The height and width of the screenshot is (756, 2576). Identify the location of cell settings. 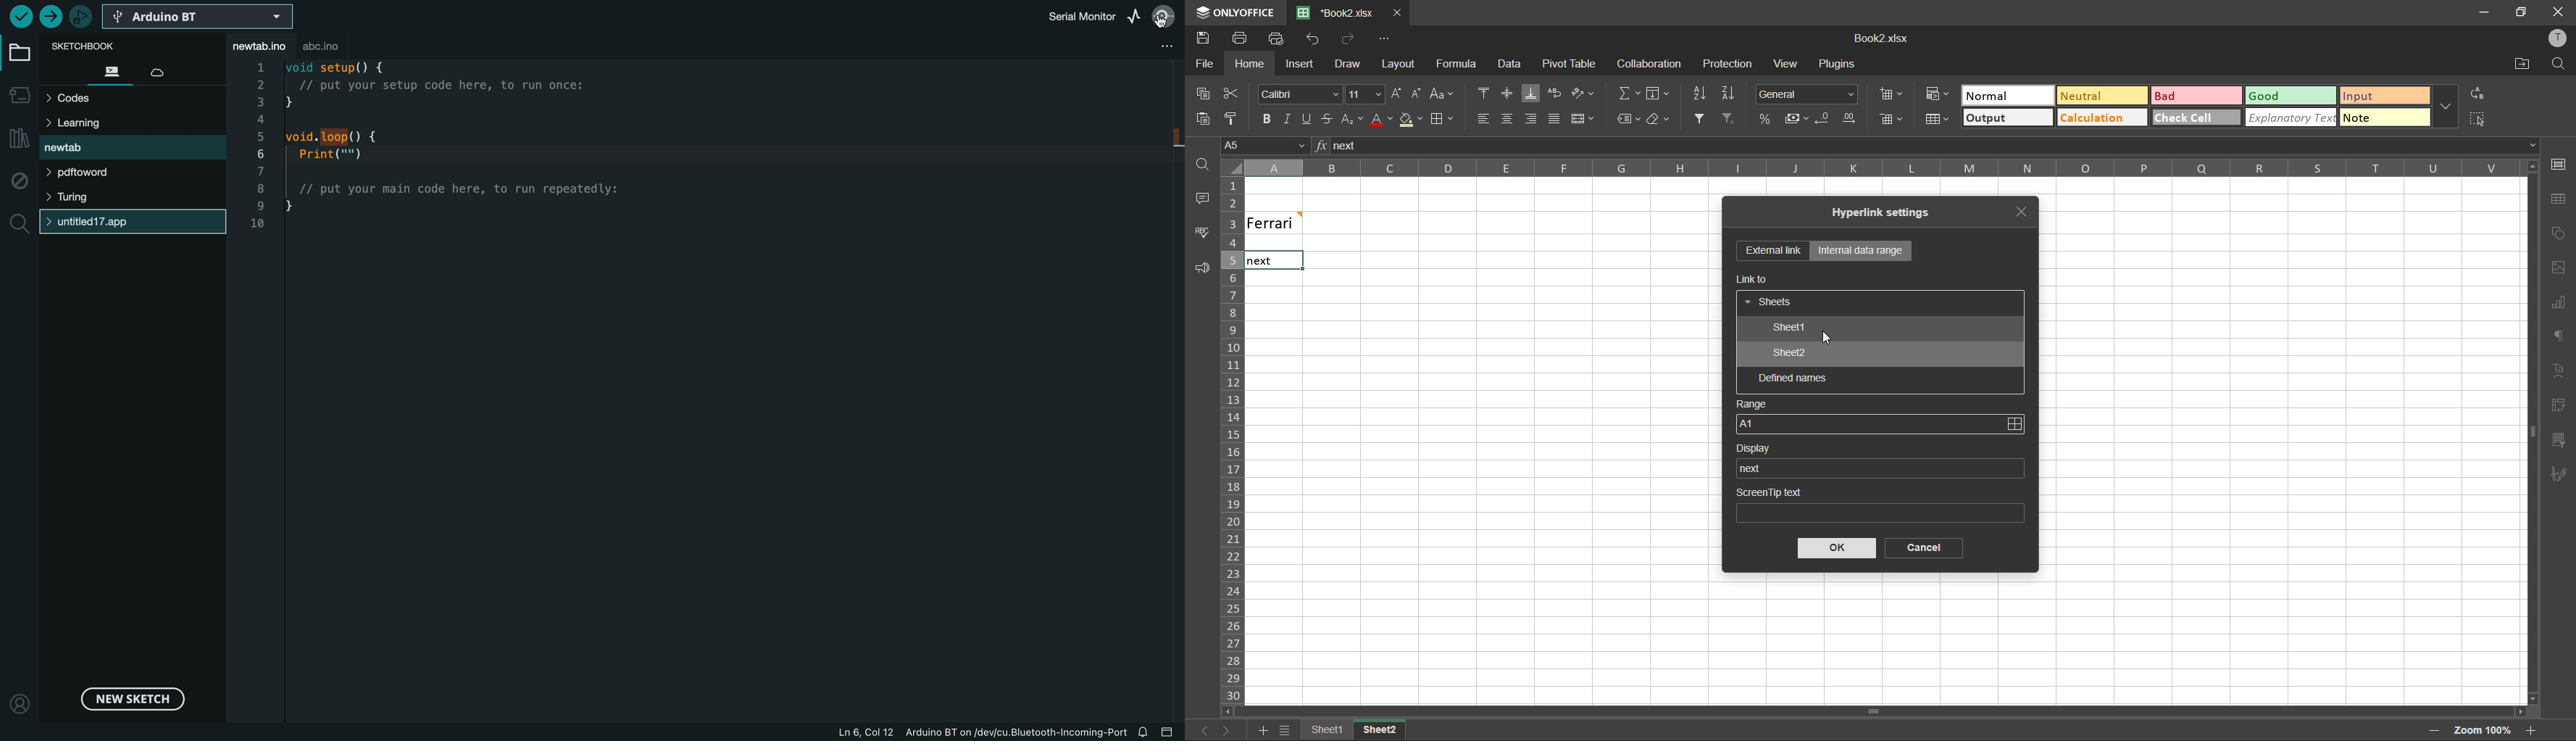
(2559, 164).